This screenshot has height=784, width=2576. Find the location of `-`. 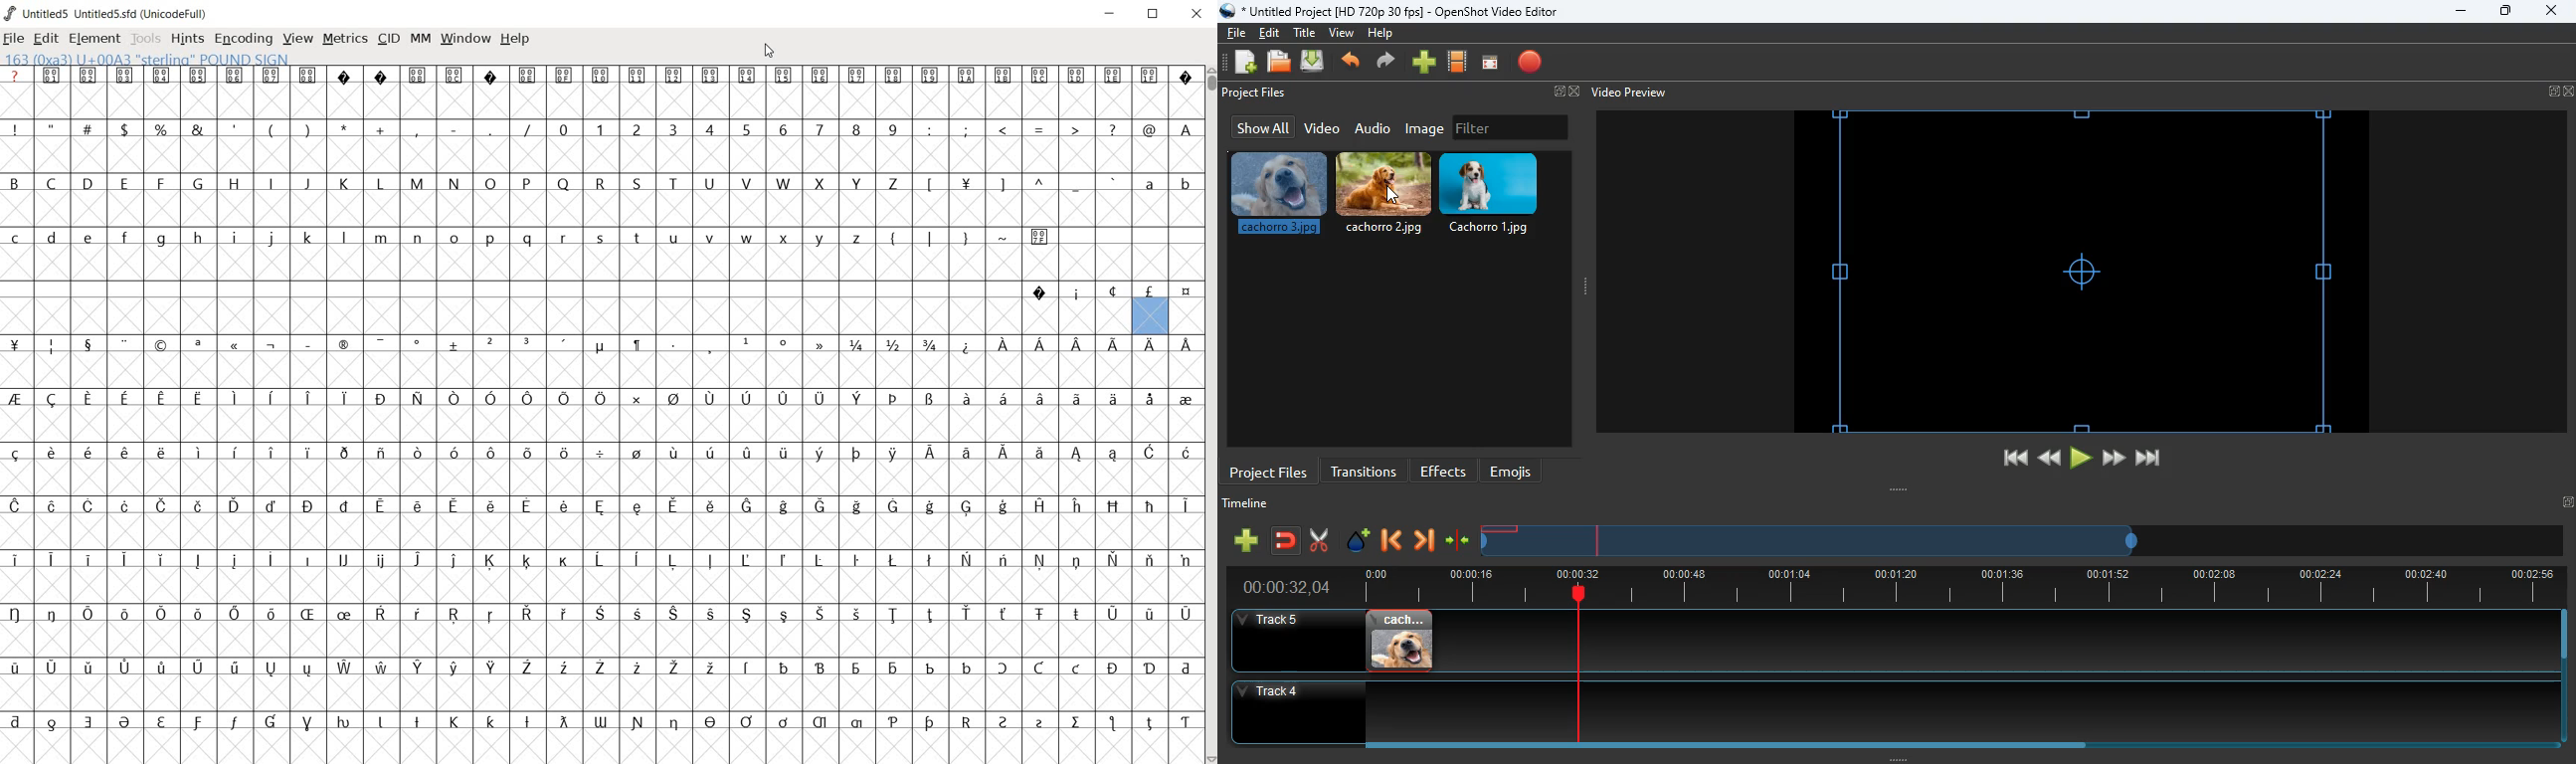

- is located at coordinates (454, 129).